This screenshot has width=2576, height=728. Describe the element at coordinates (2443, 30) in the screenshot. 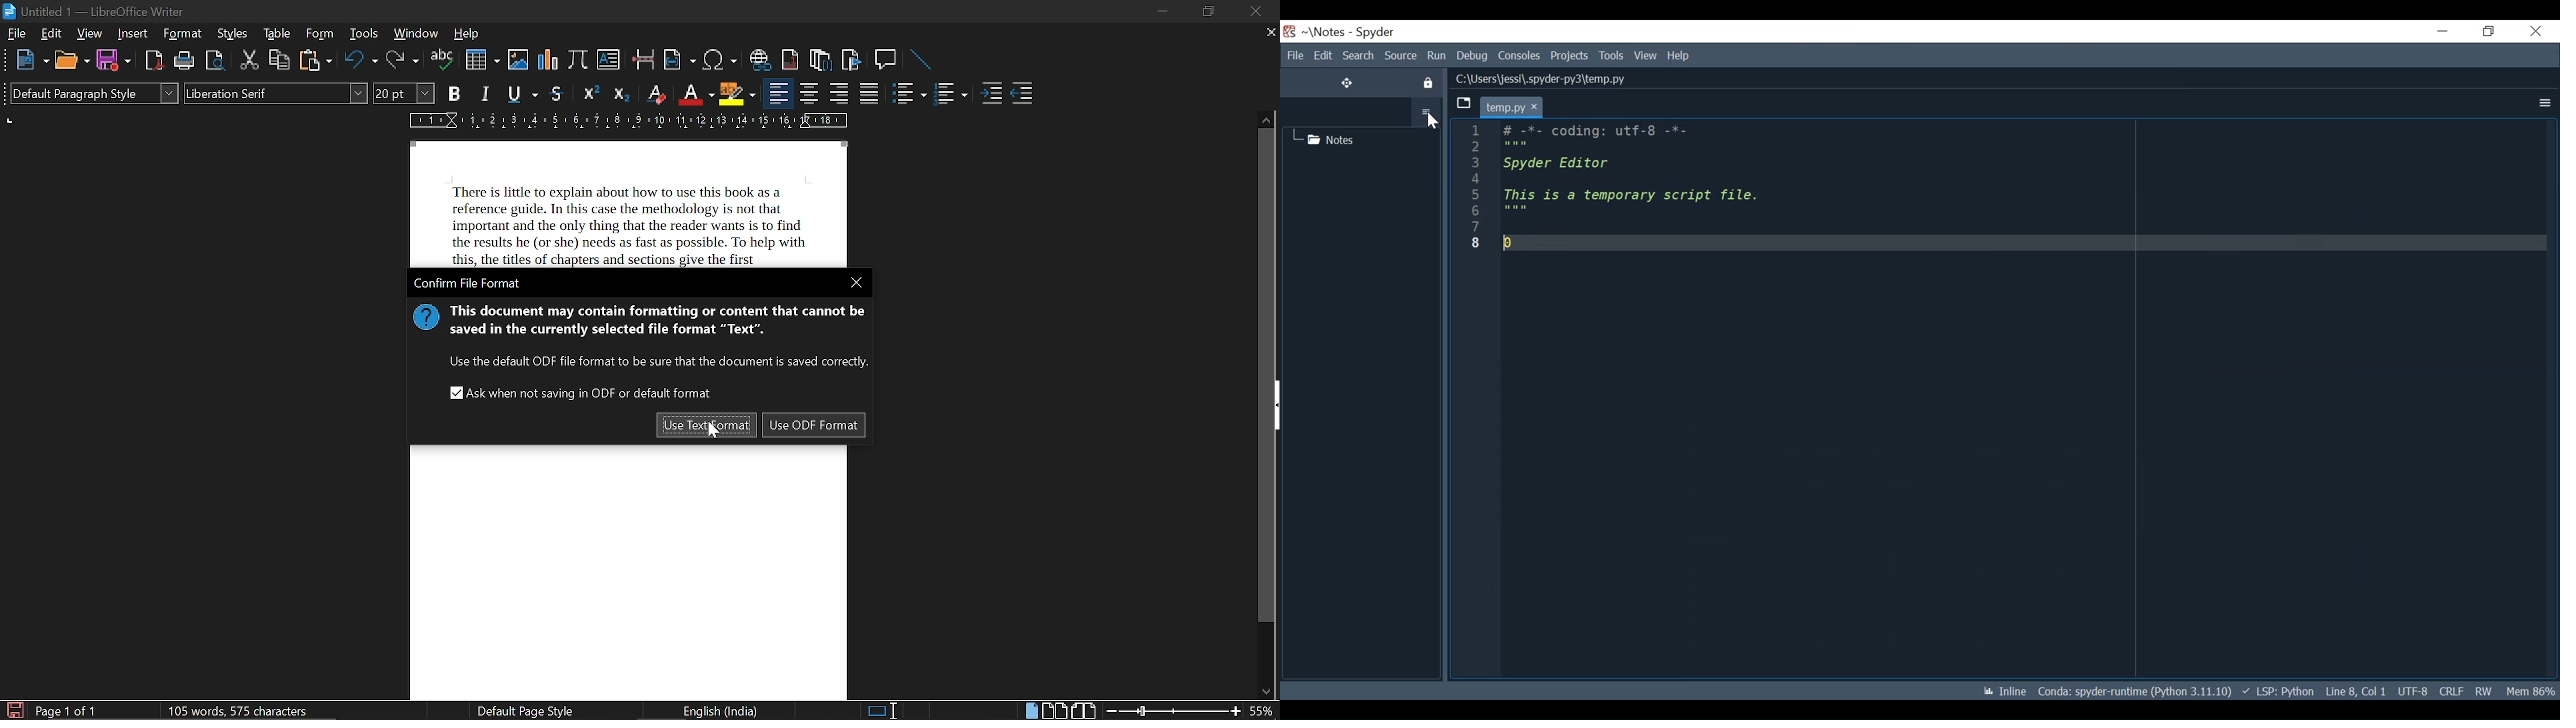

I see `Minimize` at that location.